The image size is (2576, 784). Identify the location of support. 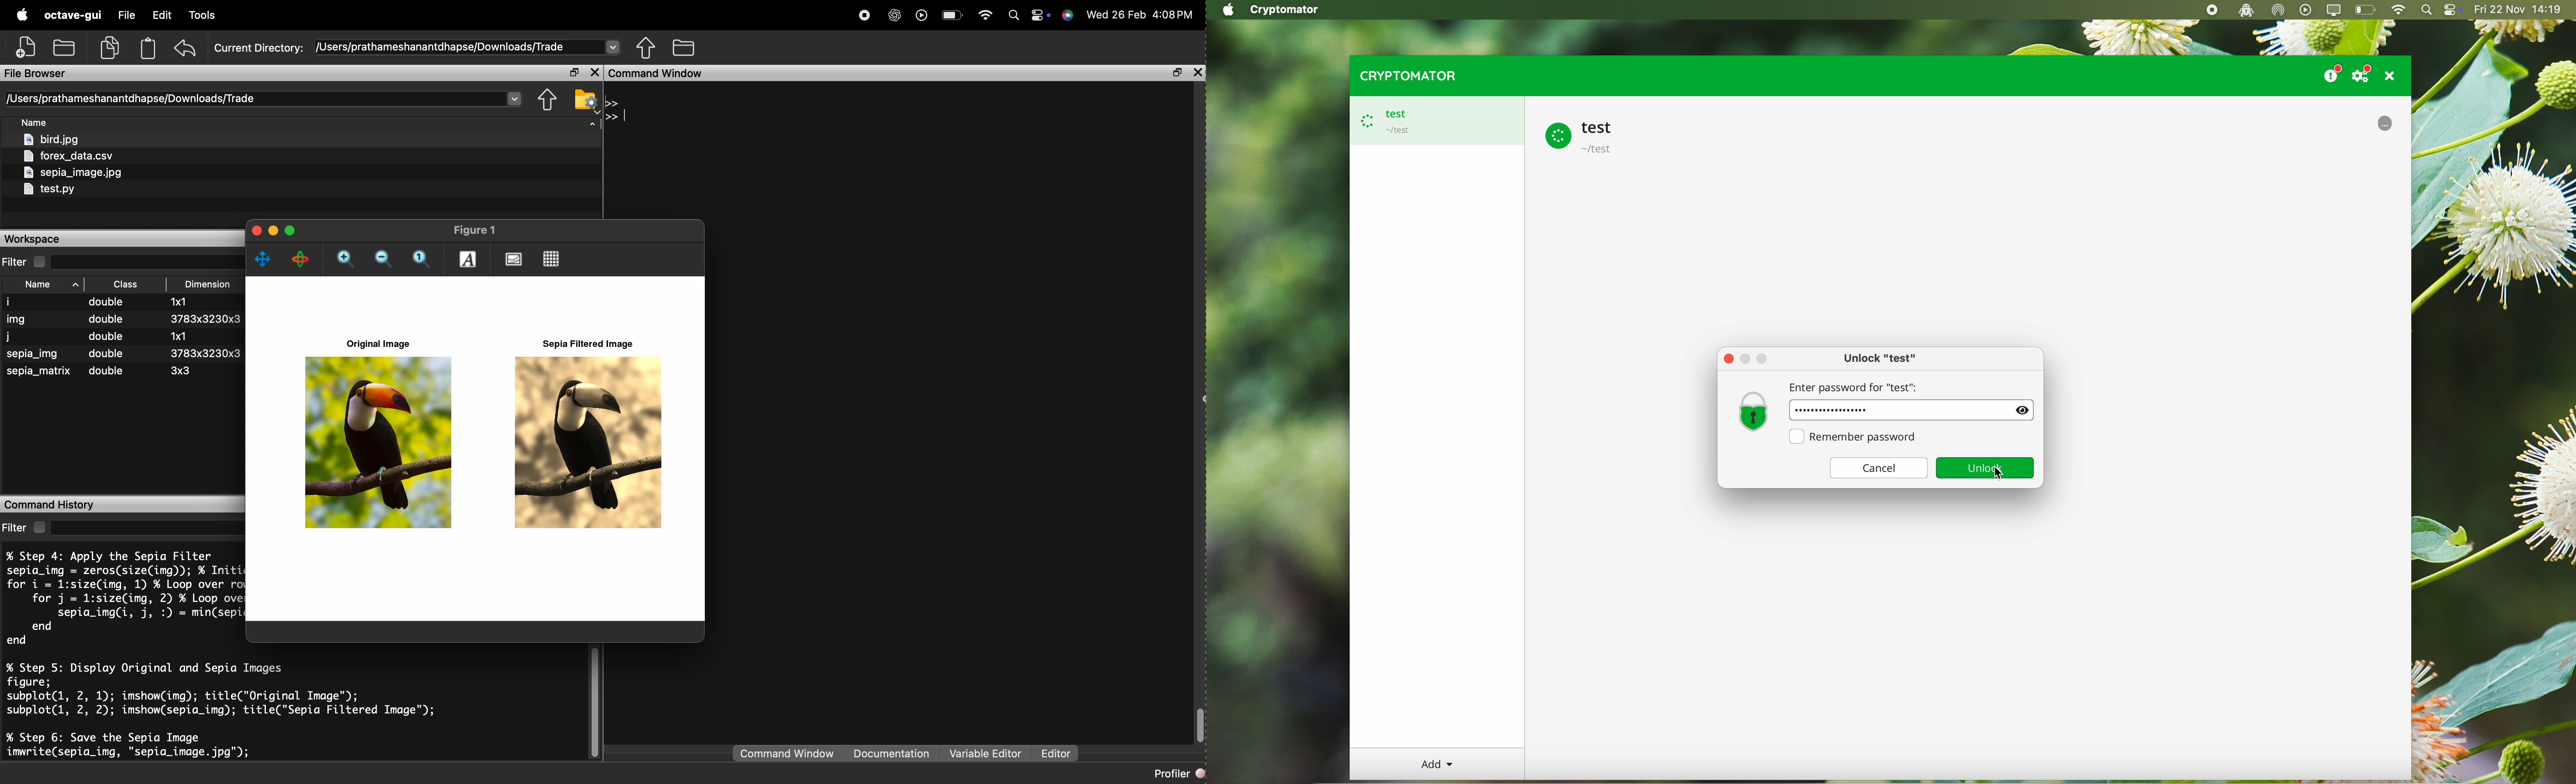
(1067, 16).